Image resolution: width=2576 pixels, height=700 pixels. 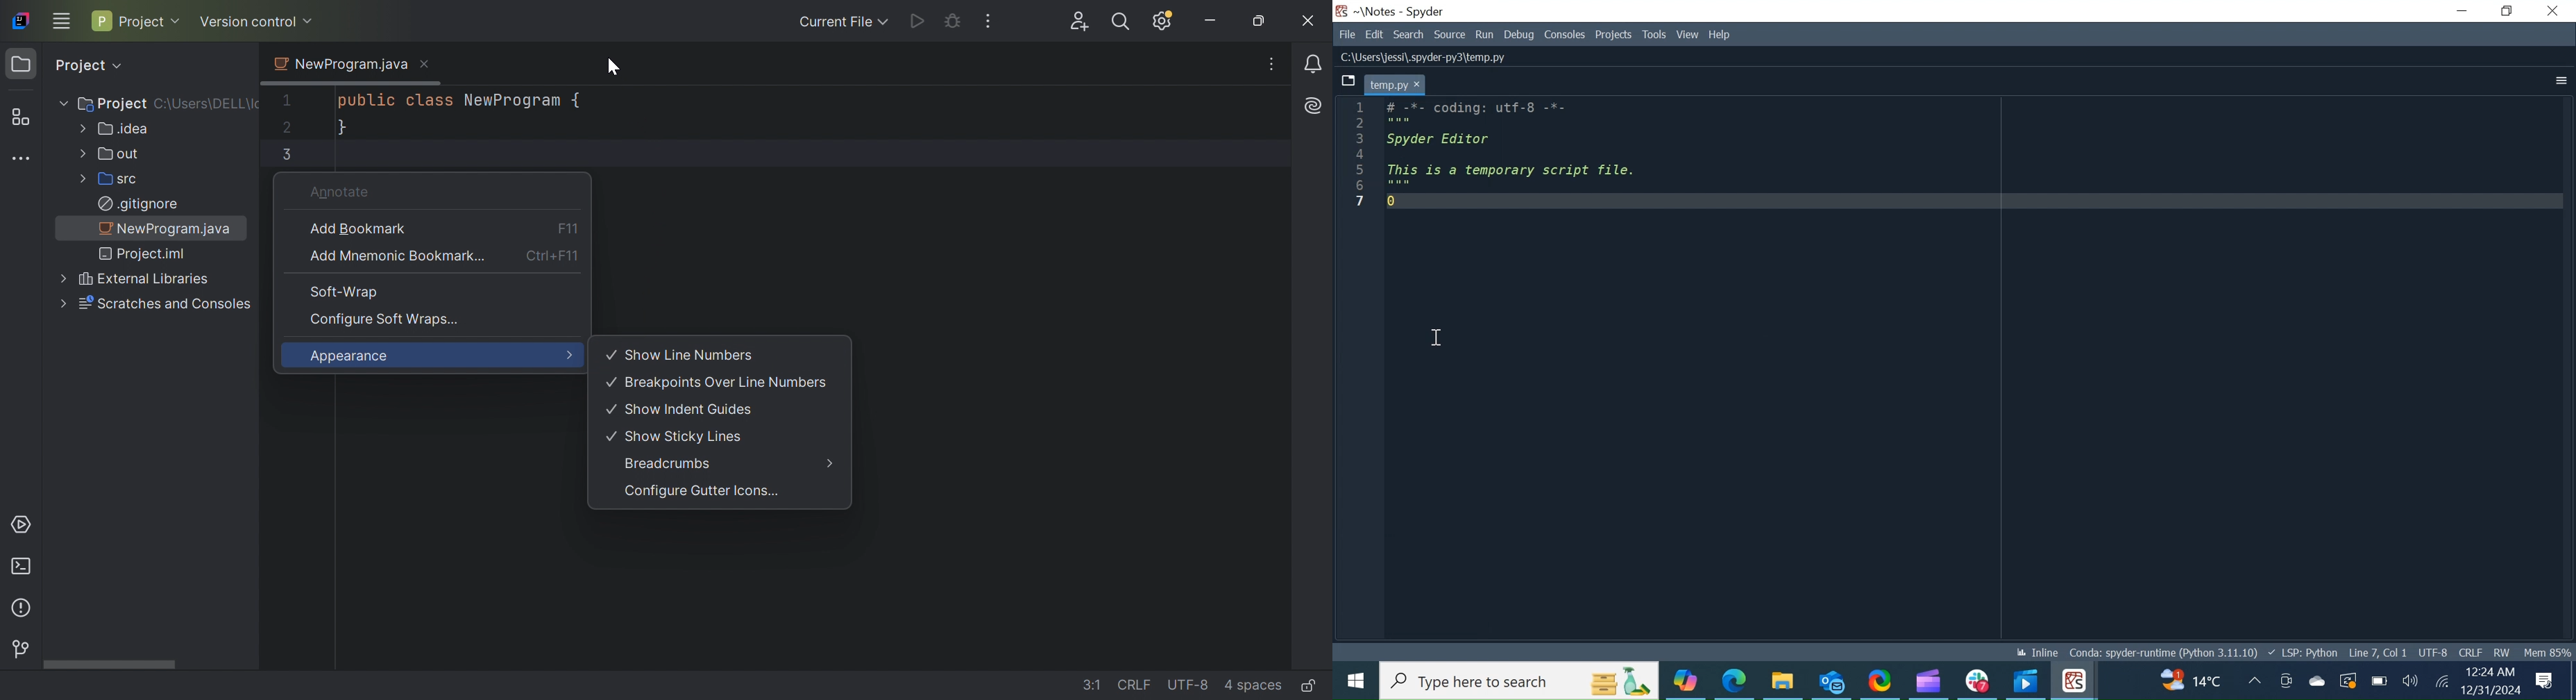 I want to click on Terminal, so click(x=20, y=567).